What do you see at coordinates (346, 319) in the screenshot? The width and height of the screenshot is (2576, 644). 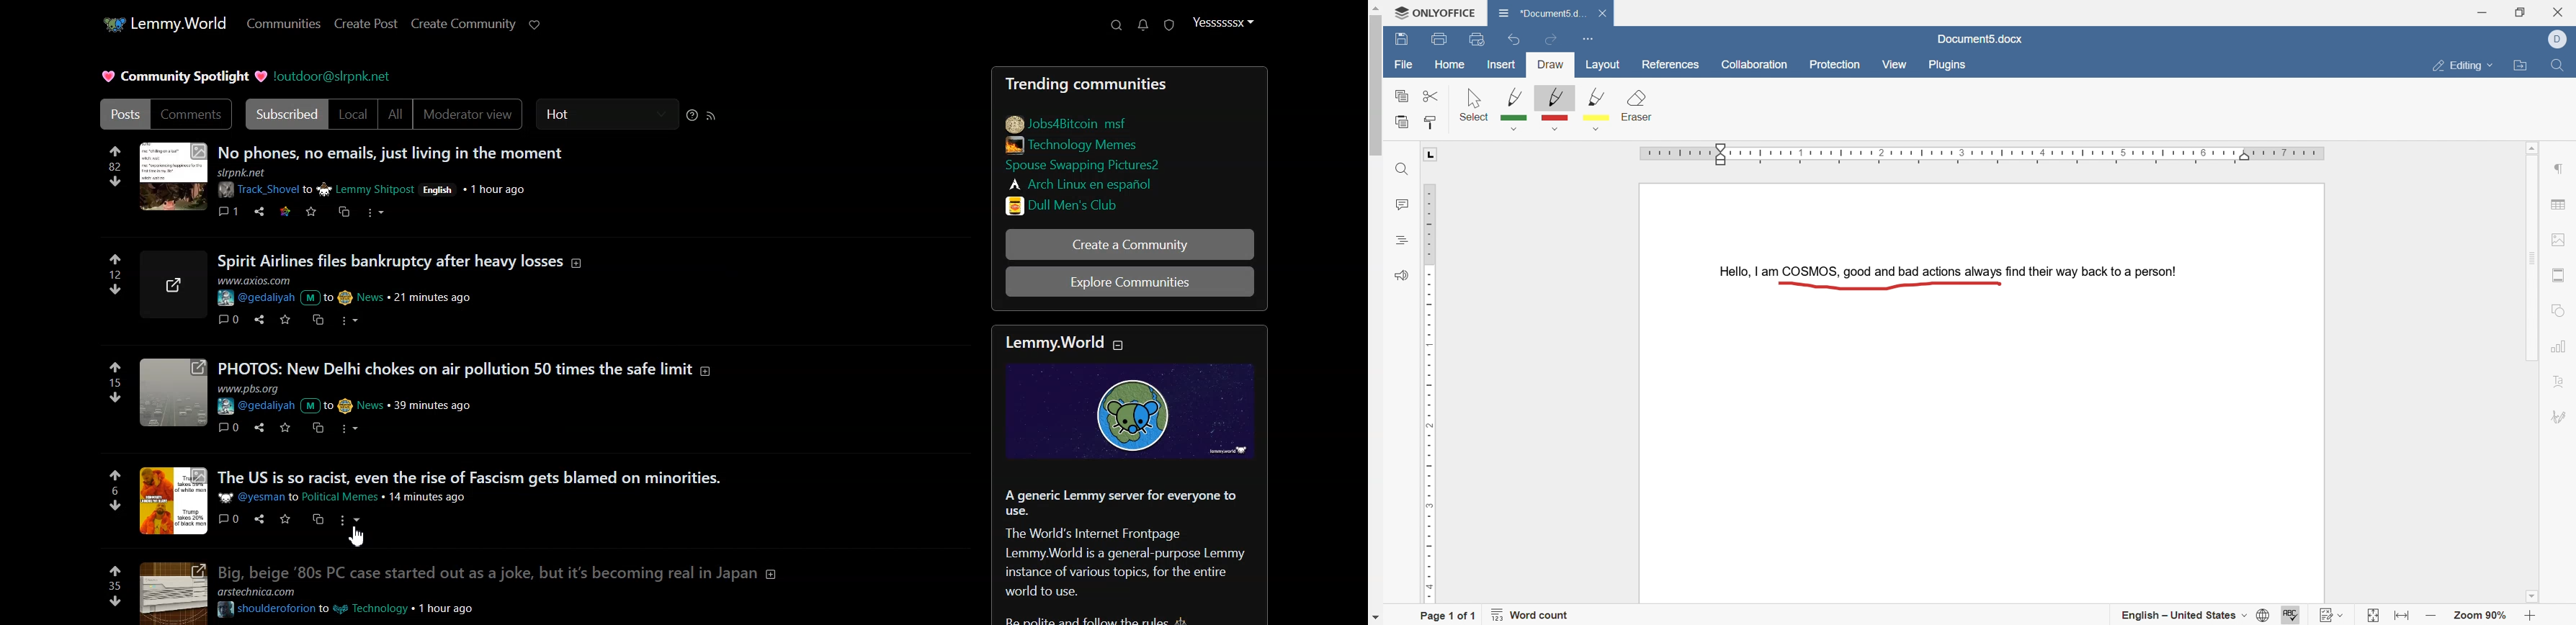 I see `more` at bounding box center [346, 319].